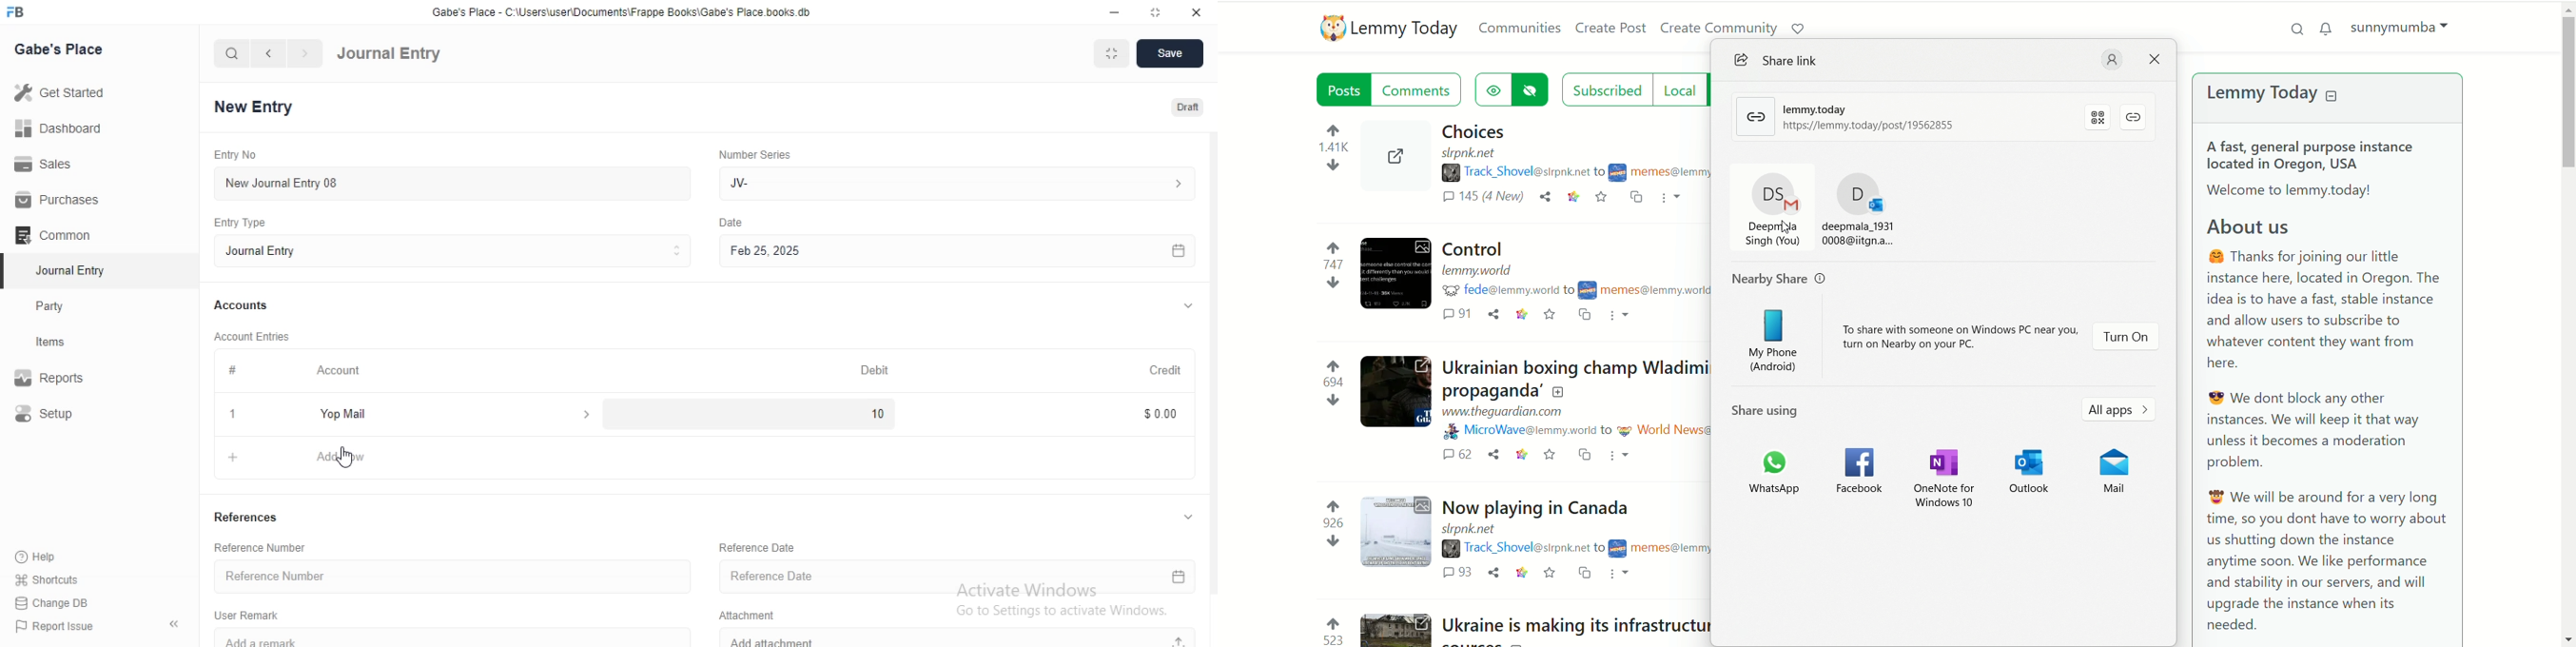 The height and width of the screenshot is (672, 2576). Describe the element at coordinates (68, 343) in the screenshot. I see `Items` at that location.